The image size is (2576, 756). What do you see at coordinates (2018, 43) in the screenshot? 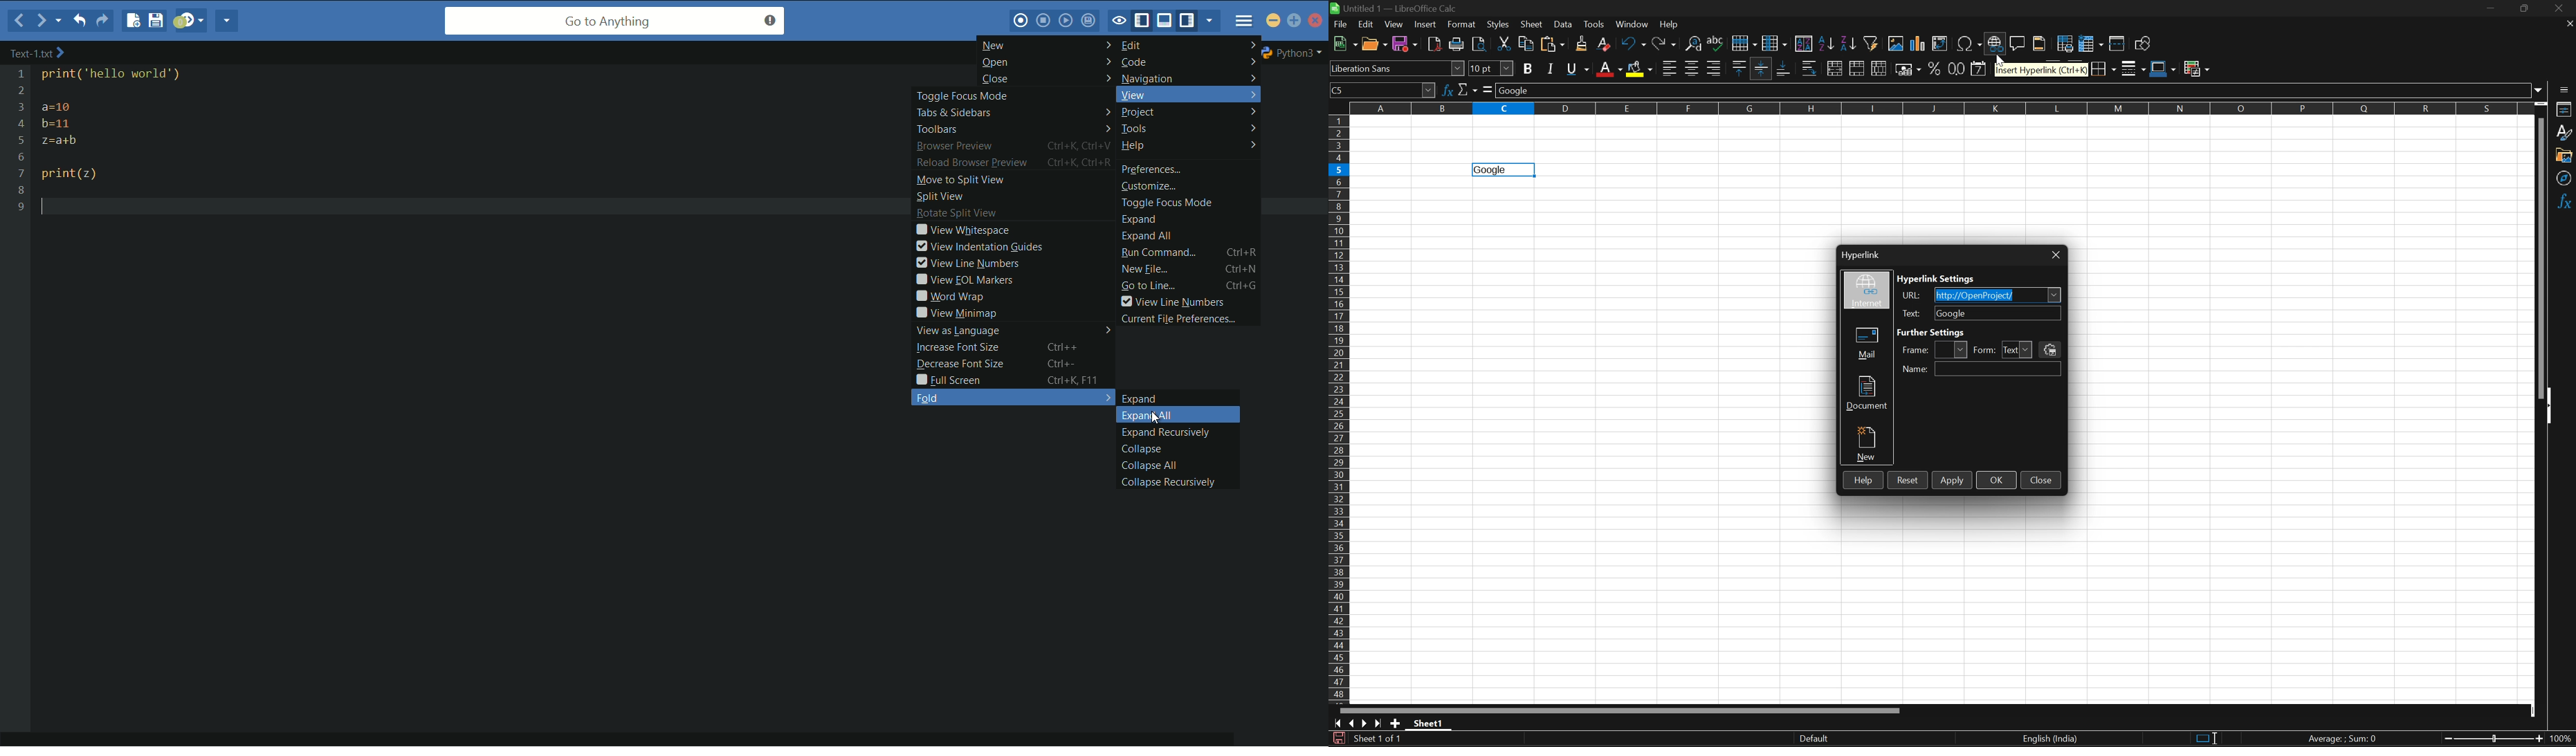
I see `Insert comment` at bounding box center [2018, 43].